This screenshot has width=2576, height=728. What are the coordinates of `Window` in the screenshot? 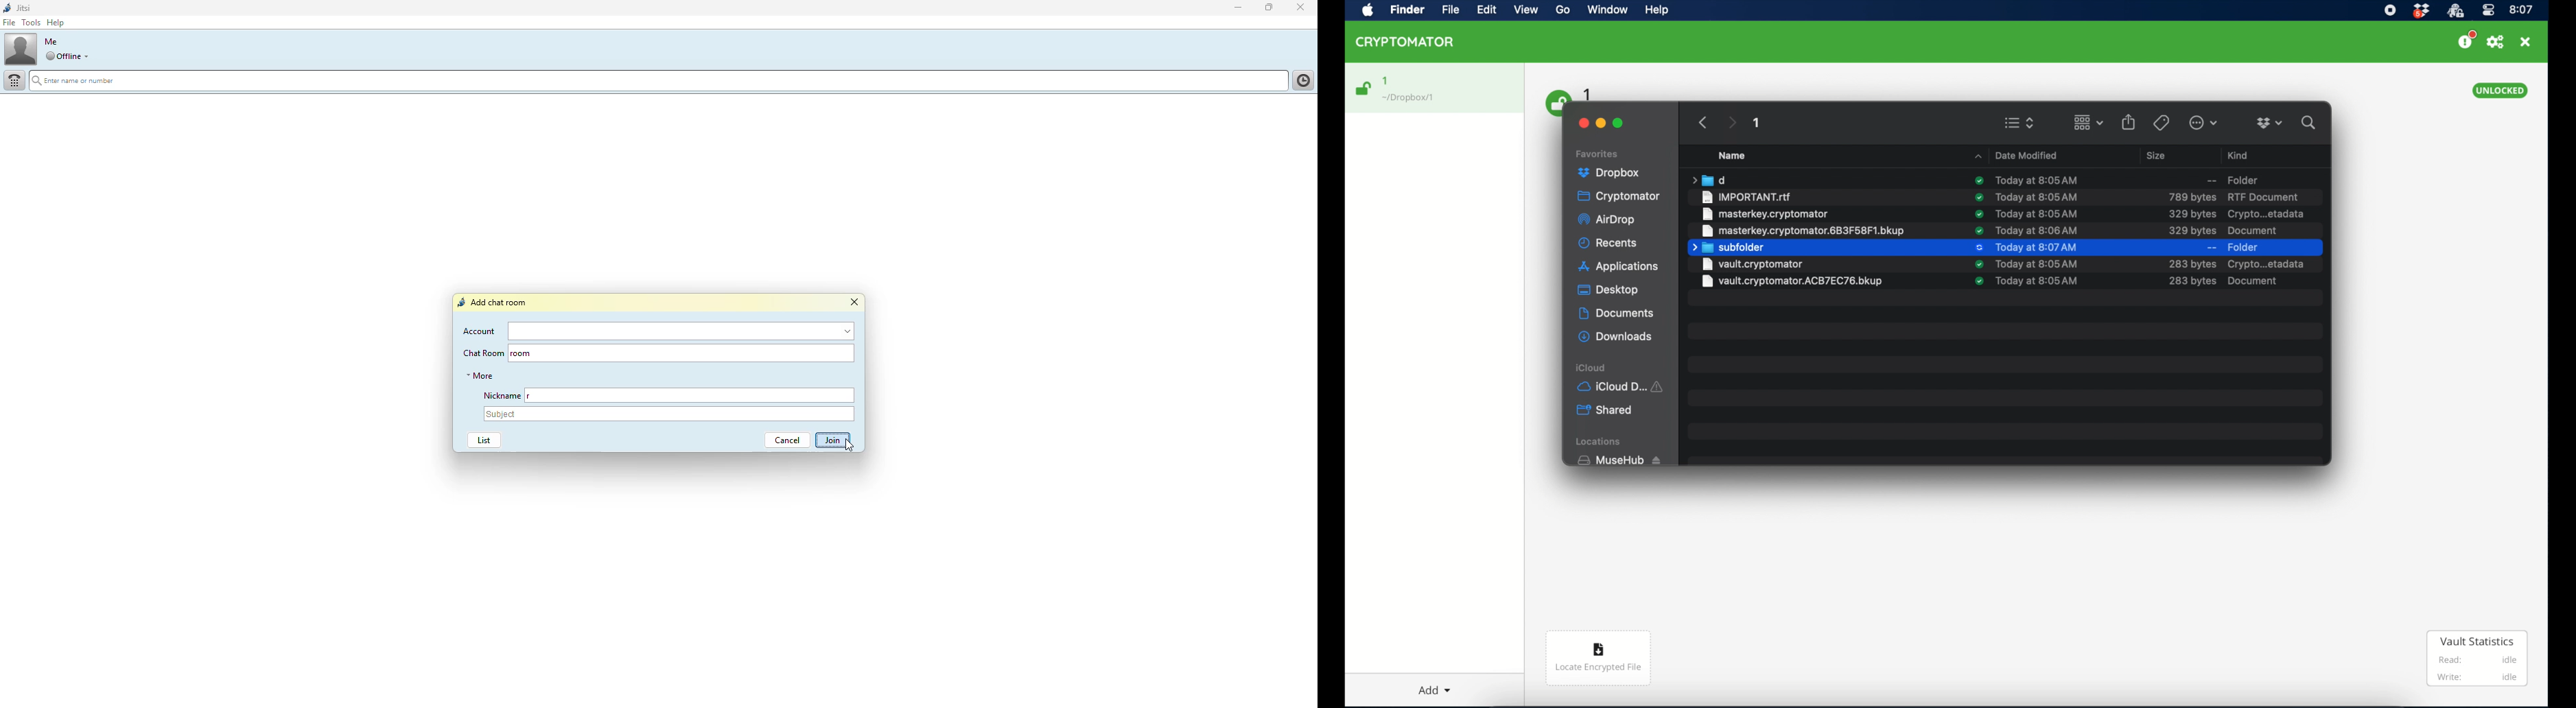 It's located at (1611, 12).